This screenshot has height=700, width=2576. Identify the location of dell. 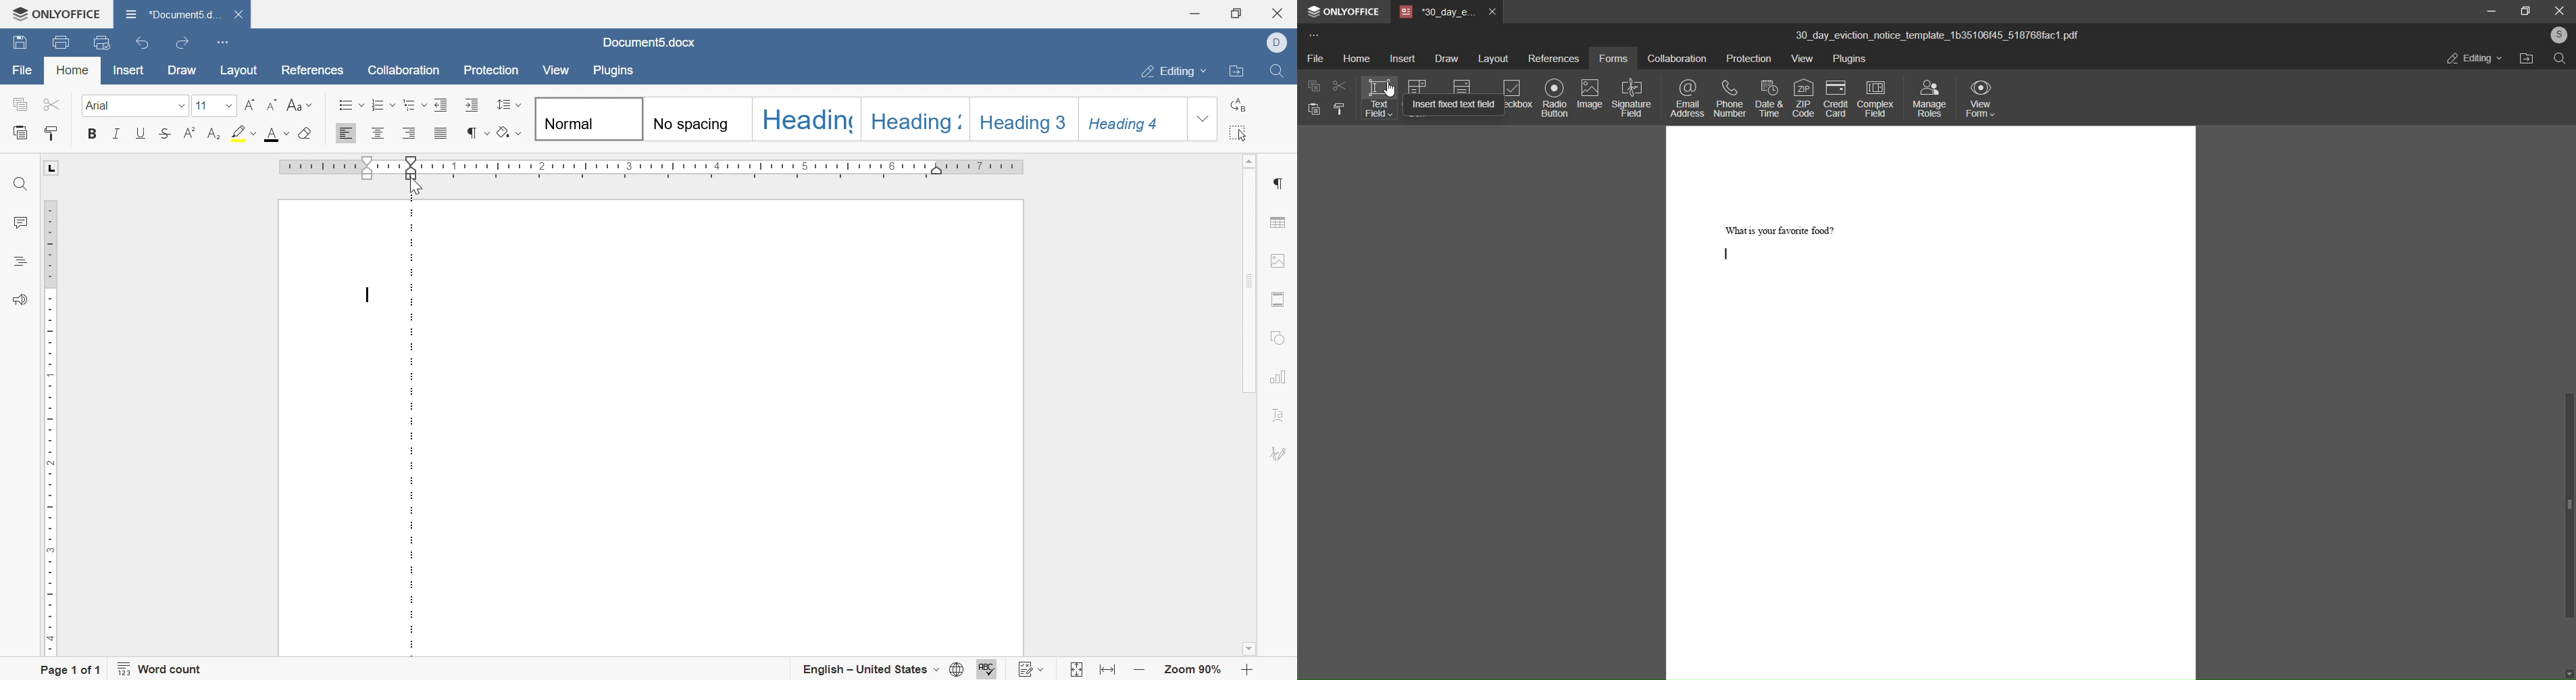
(1277, 41).